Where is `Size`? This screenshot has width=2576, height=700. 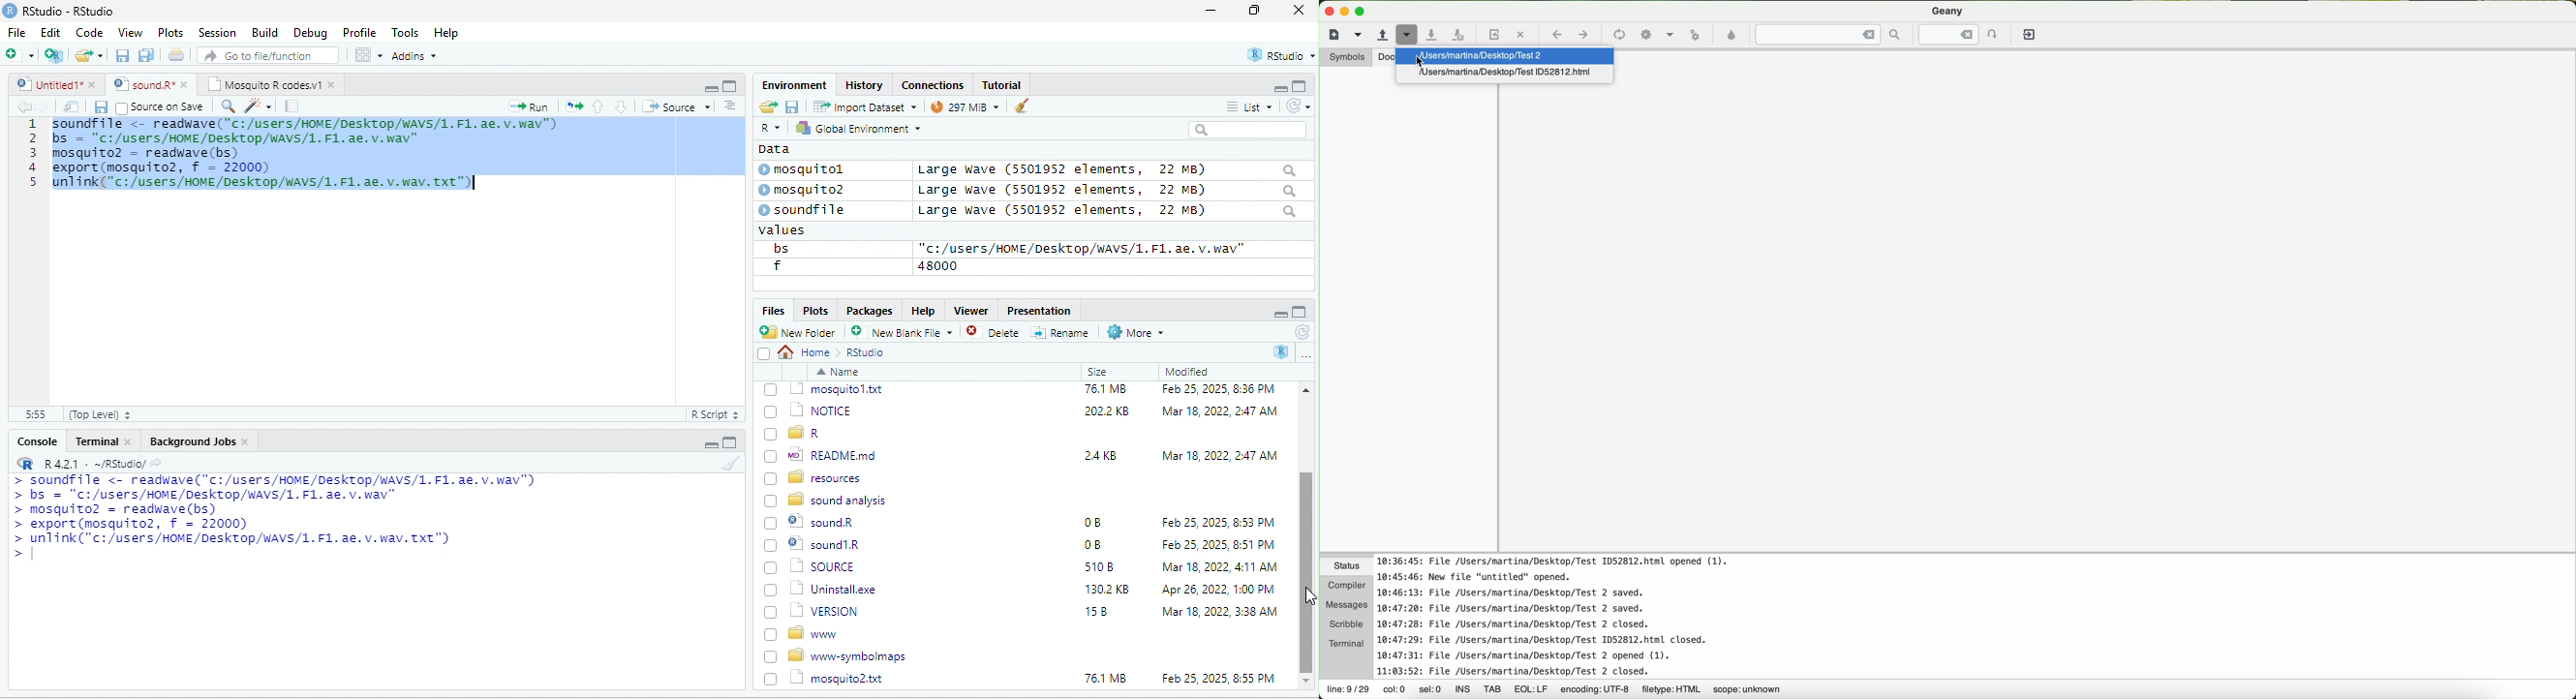 Size is located at coordinates (1098, 373).